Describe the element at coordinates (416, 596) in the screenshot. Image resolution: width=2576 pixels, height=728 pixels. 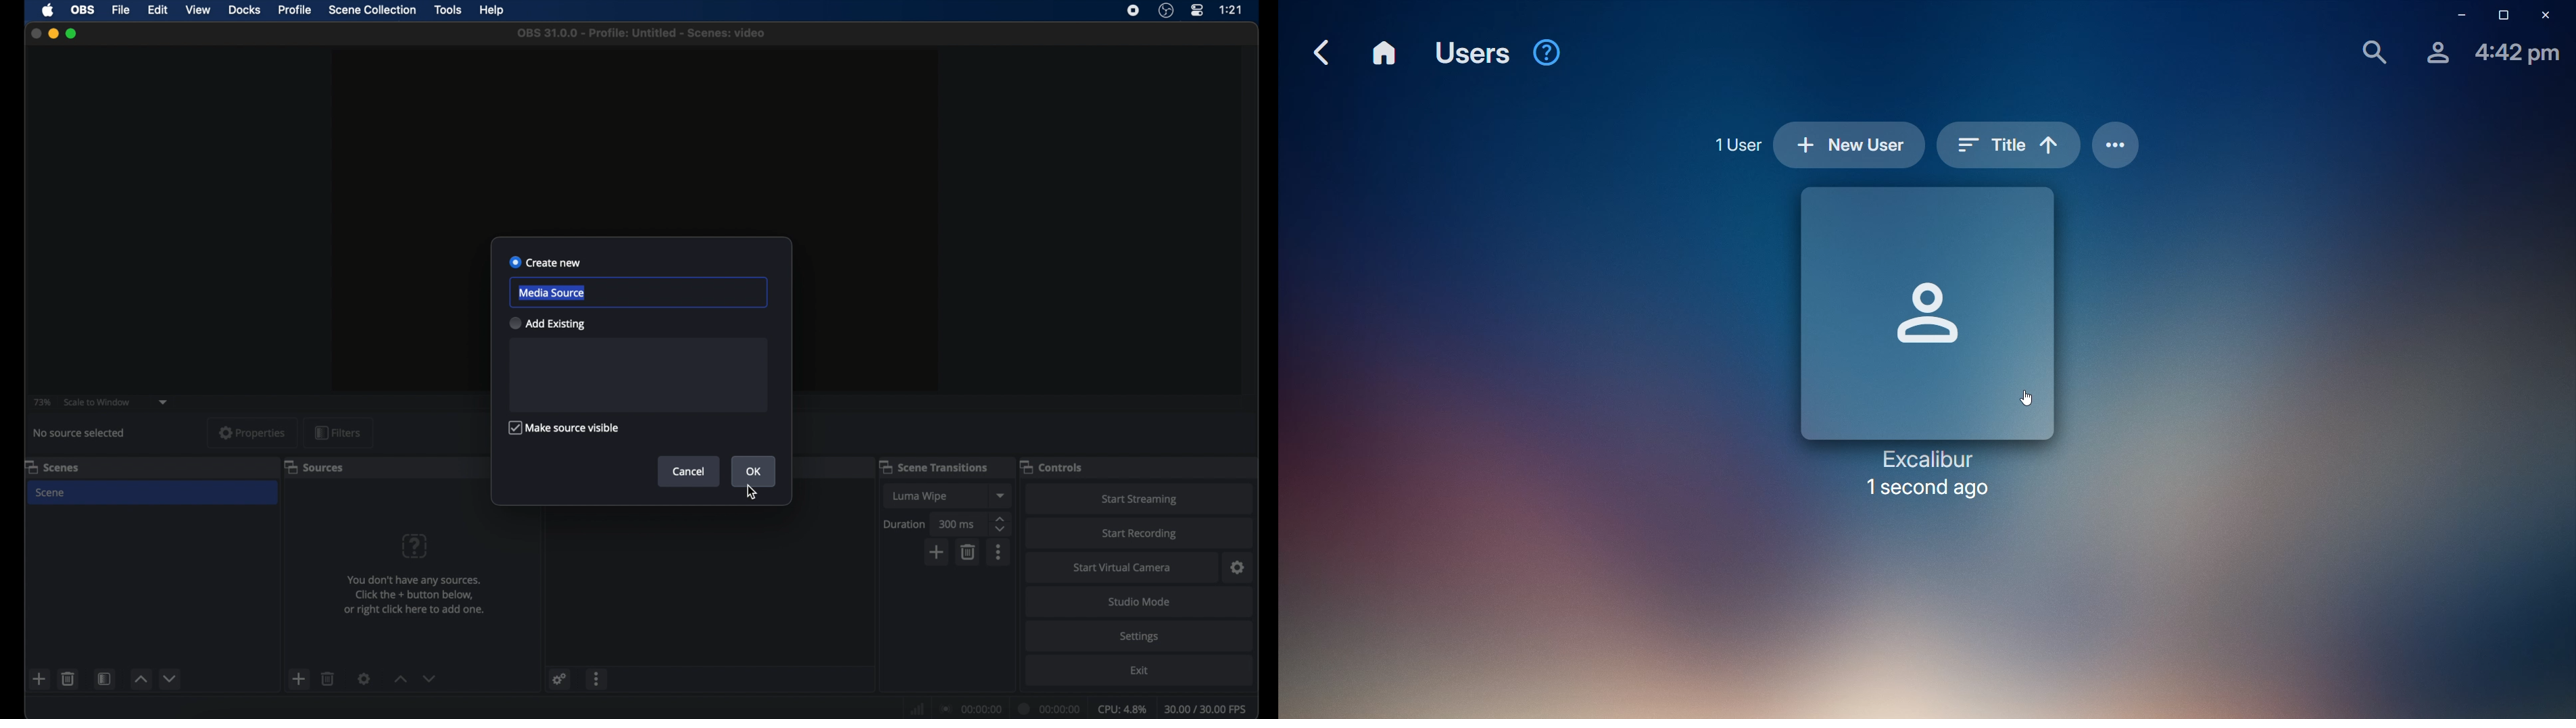
I see `info` at that location.